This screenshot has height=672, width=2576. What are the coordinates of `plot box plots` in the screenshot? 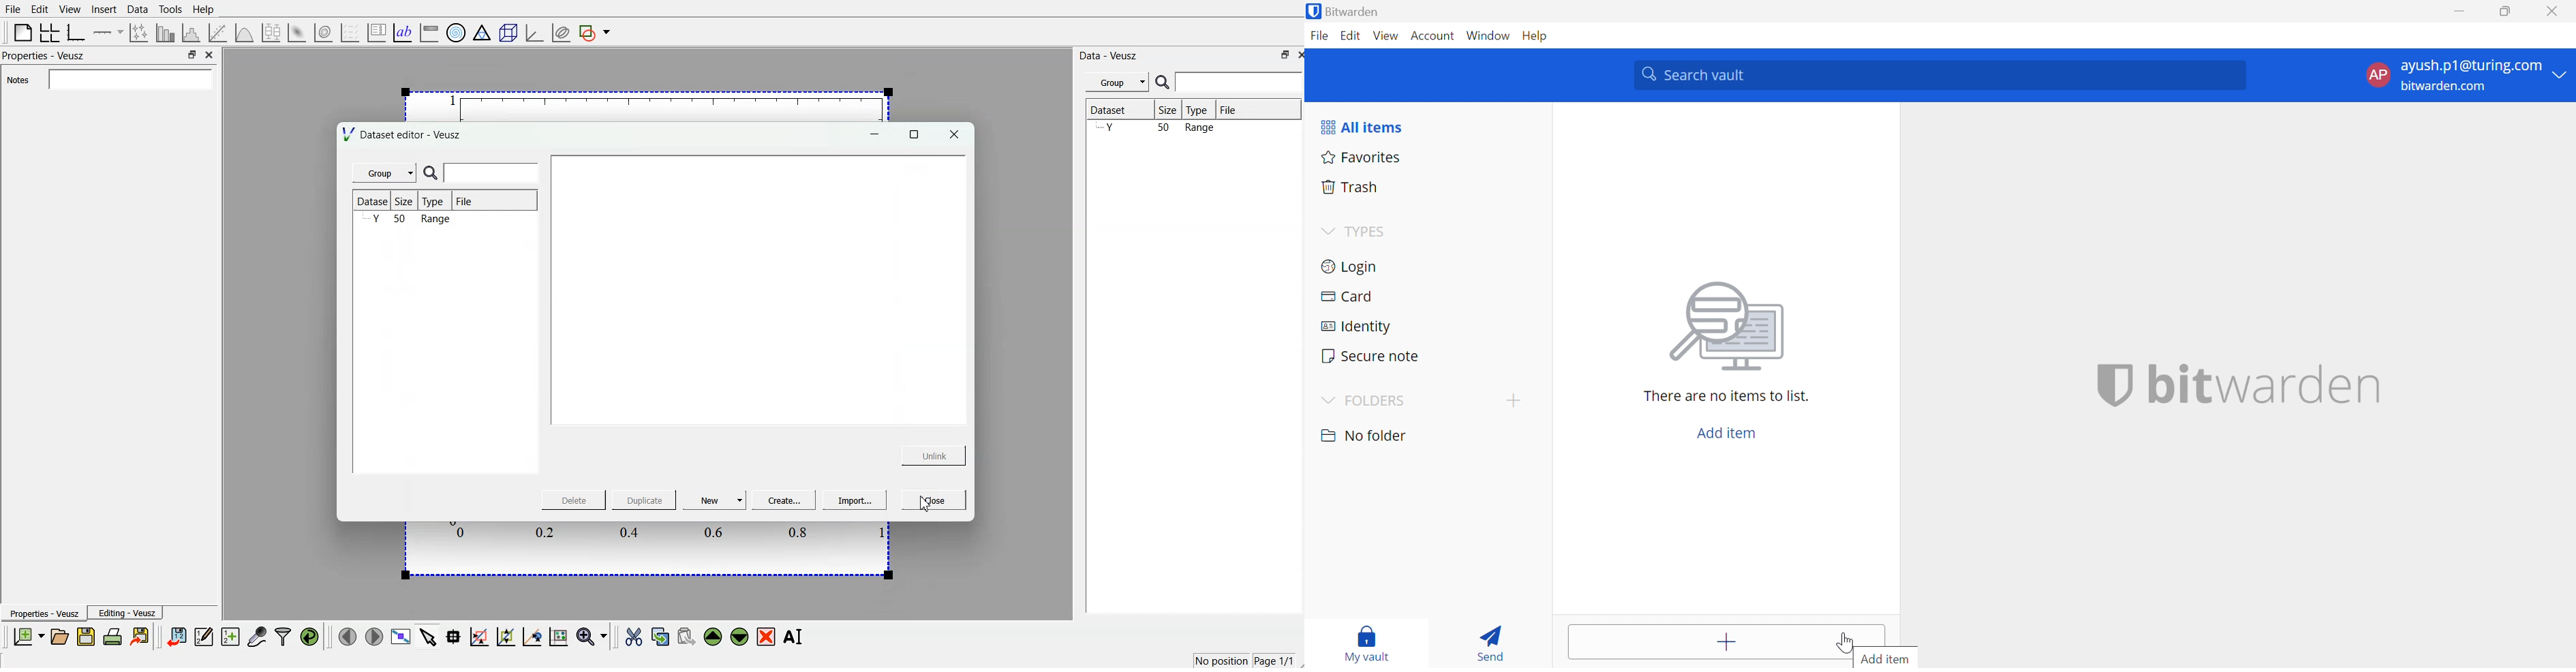 It's located at (273, 32).